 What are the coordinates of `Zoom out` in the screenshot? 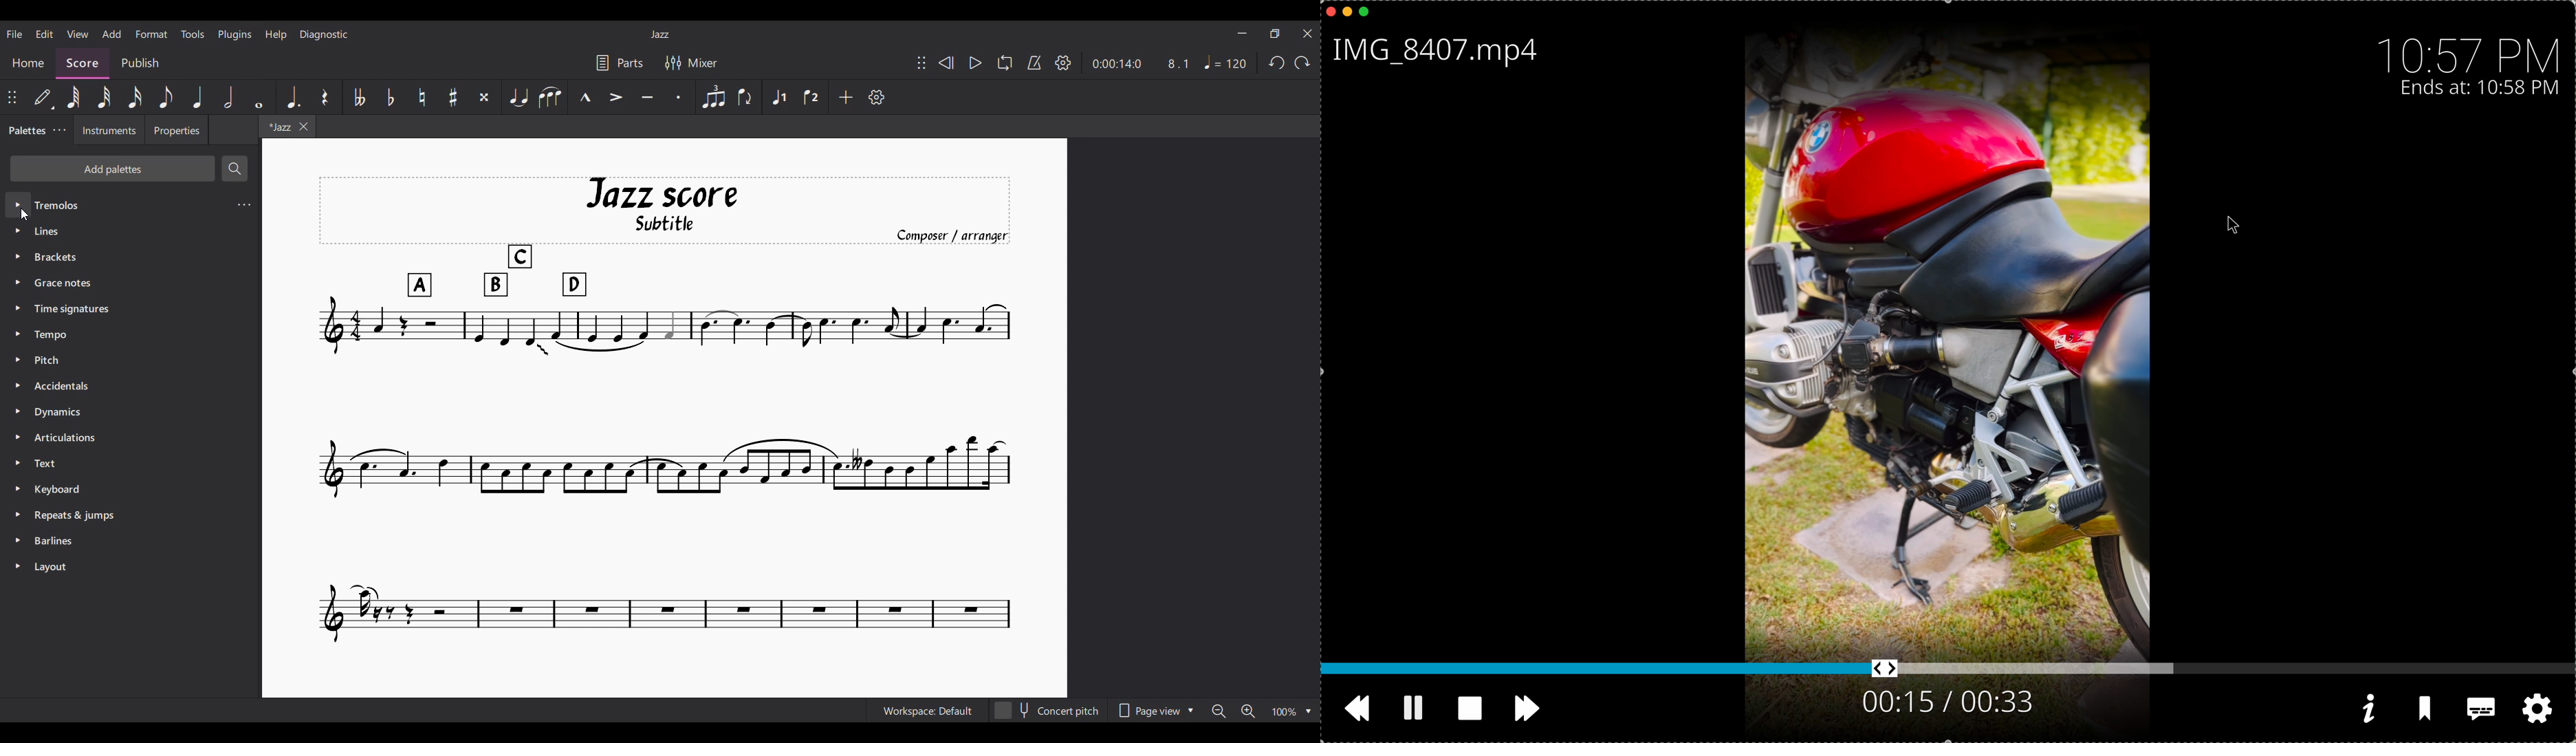 It's located at (1219, 711).